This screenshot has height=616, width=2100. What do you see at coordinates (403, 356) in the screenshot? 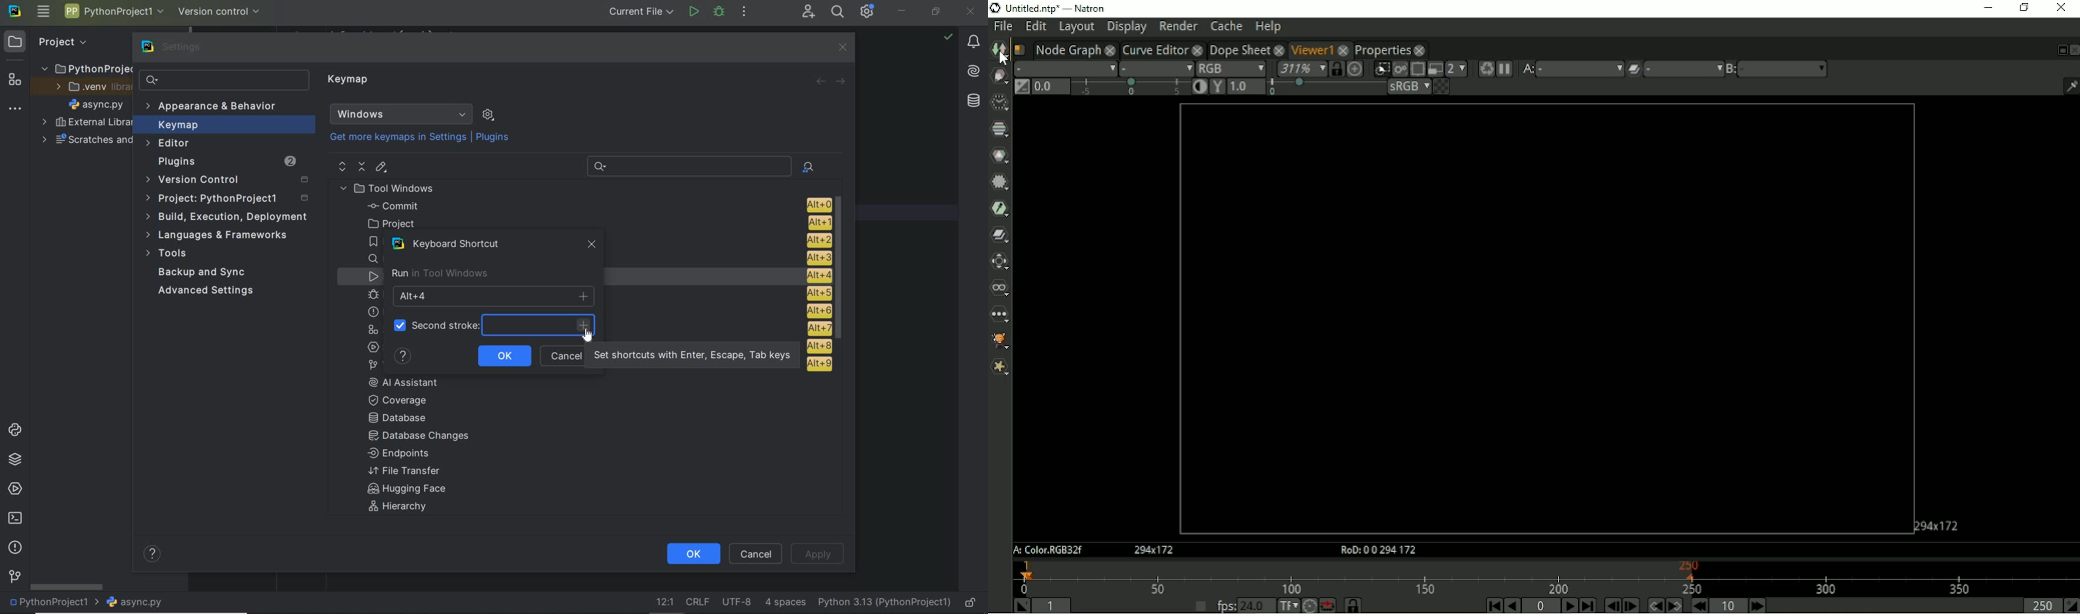
I see `help` at bounding box center [403, 356].